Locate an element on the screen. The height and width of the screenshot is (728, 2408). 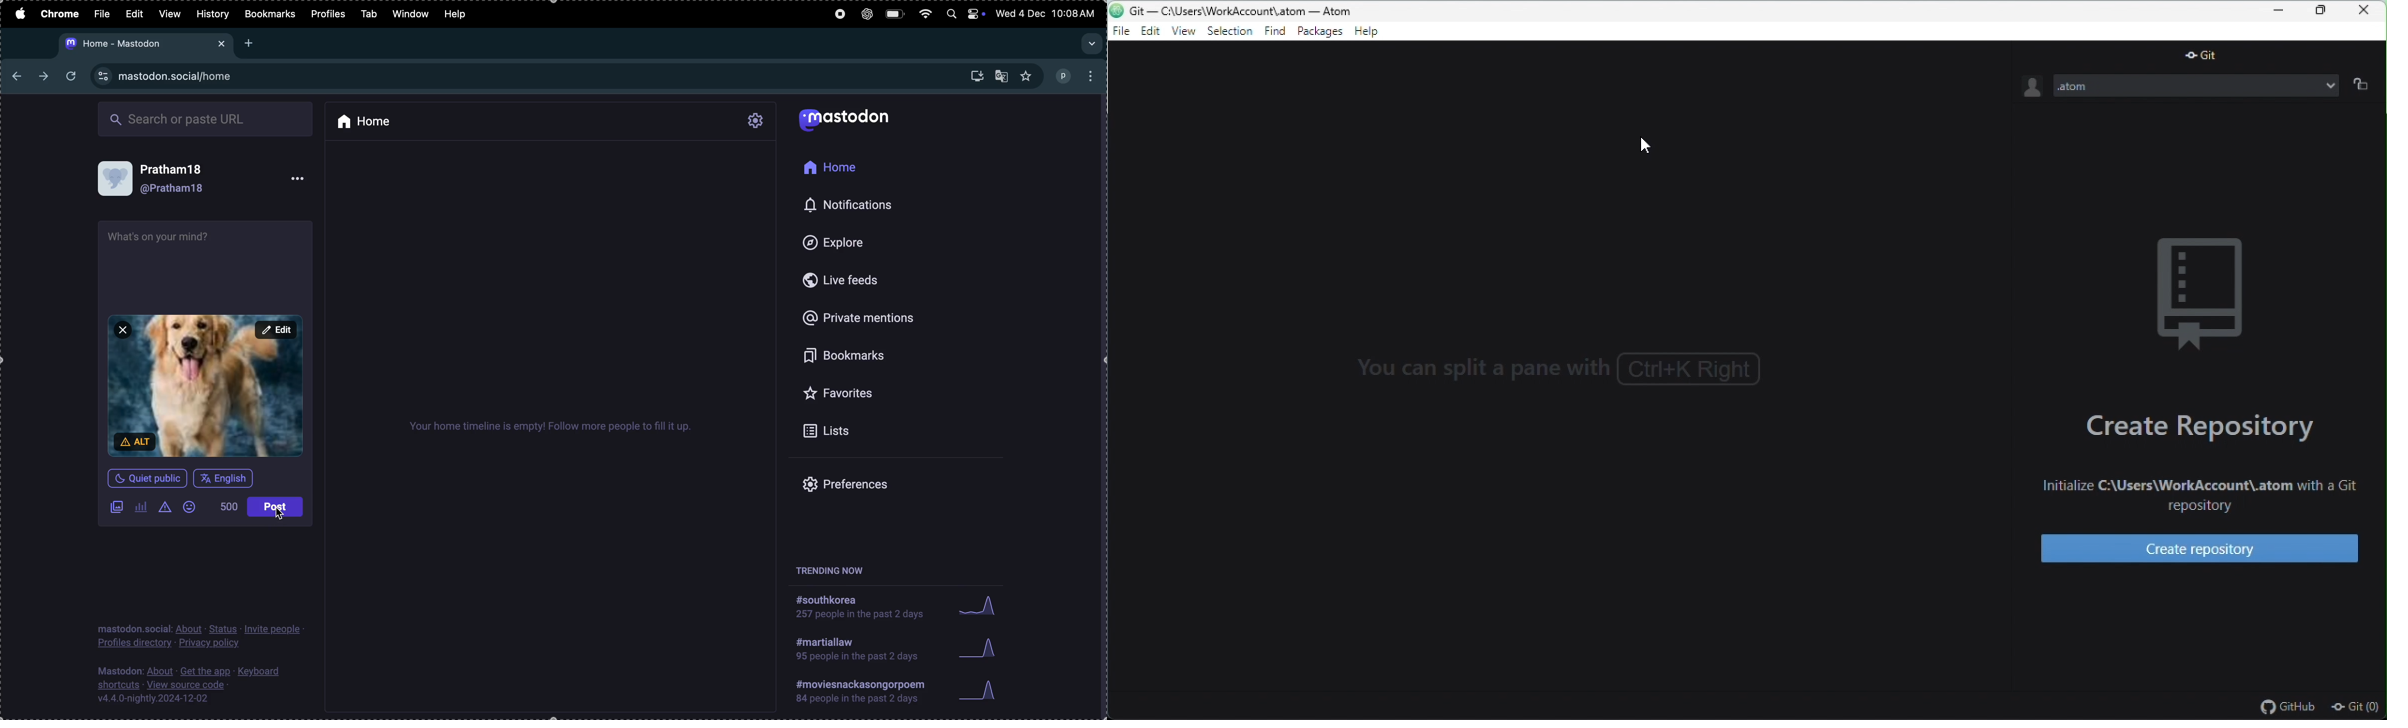
English is located at coordinates (224, 478).